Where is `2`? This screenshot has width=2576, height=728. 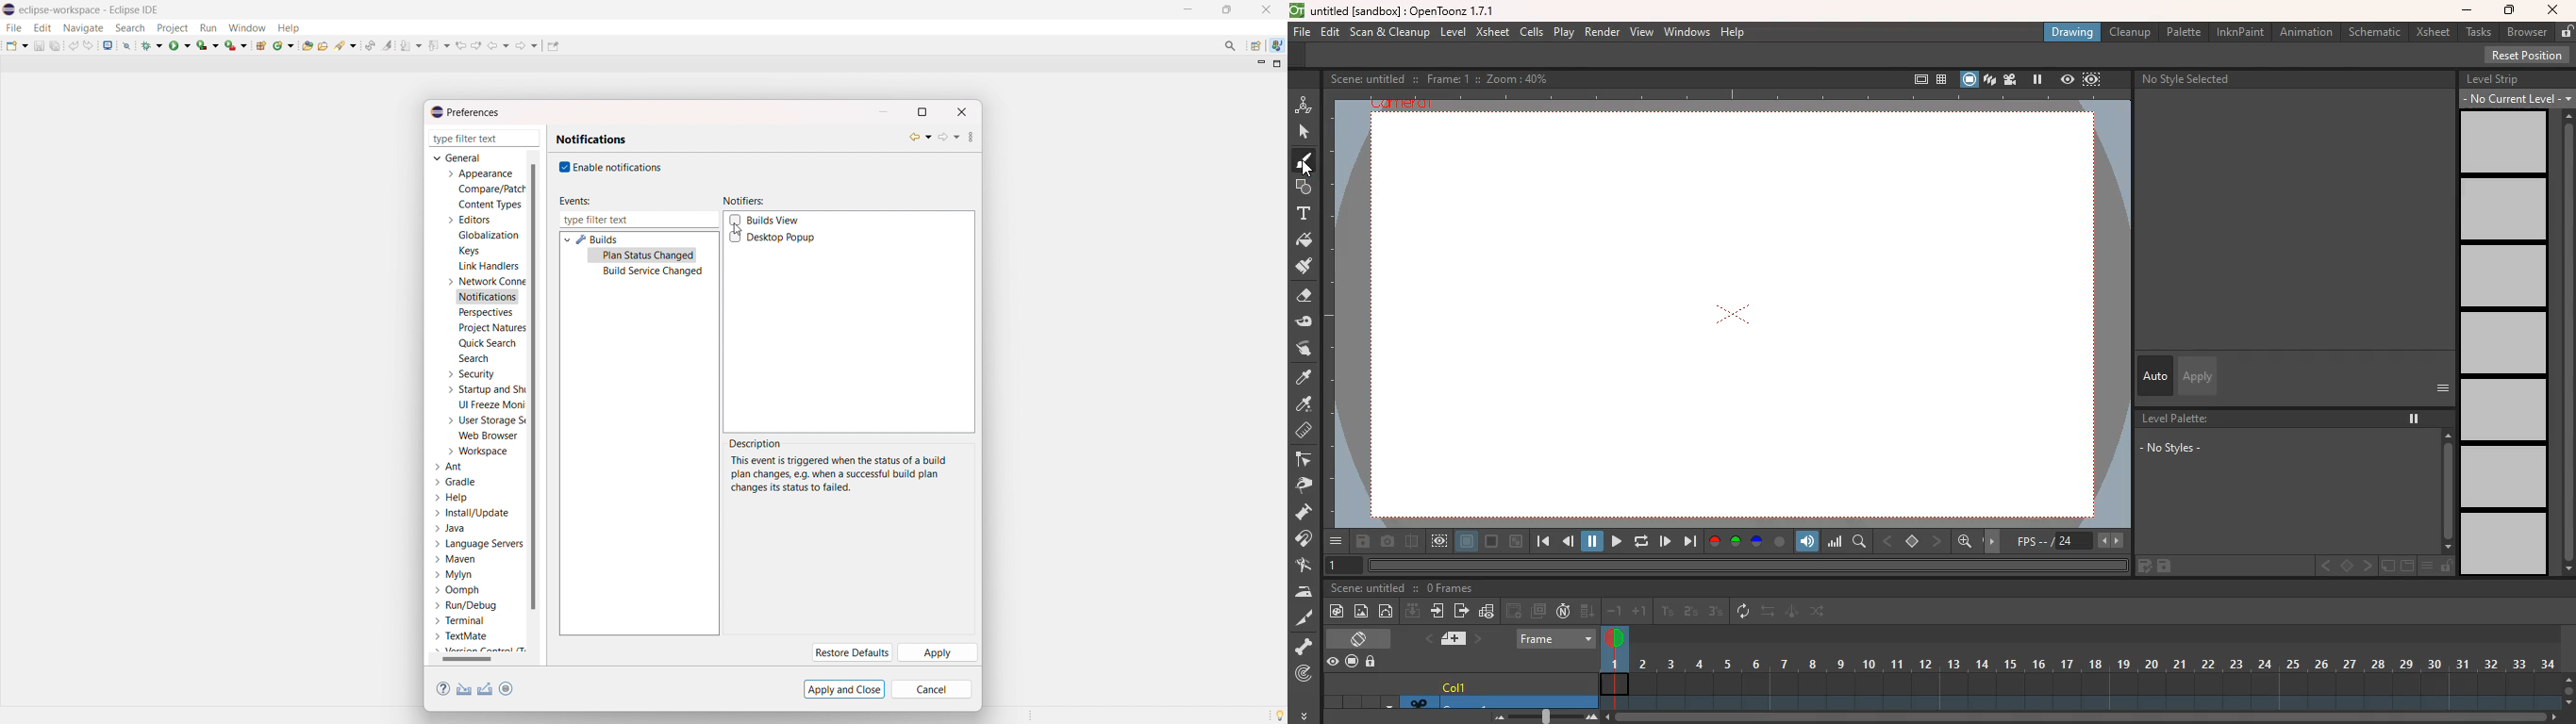 2 is located at coordinates (1690, 612).